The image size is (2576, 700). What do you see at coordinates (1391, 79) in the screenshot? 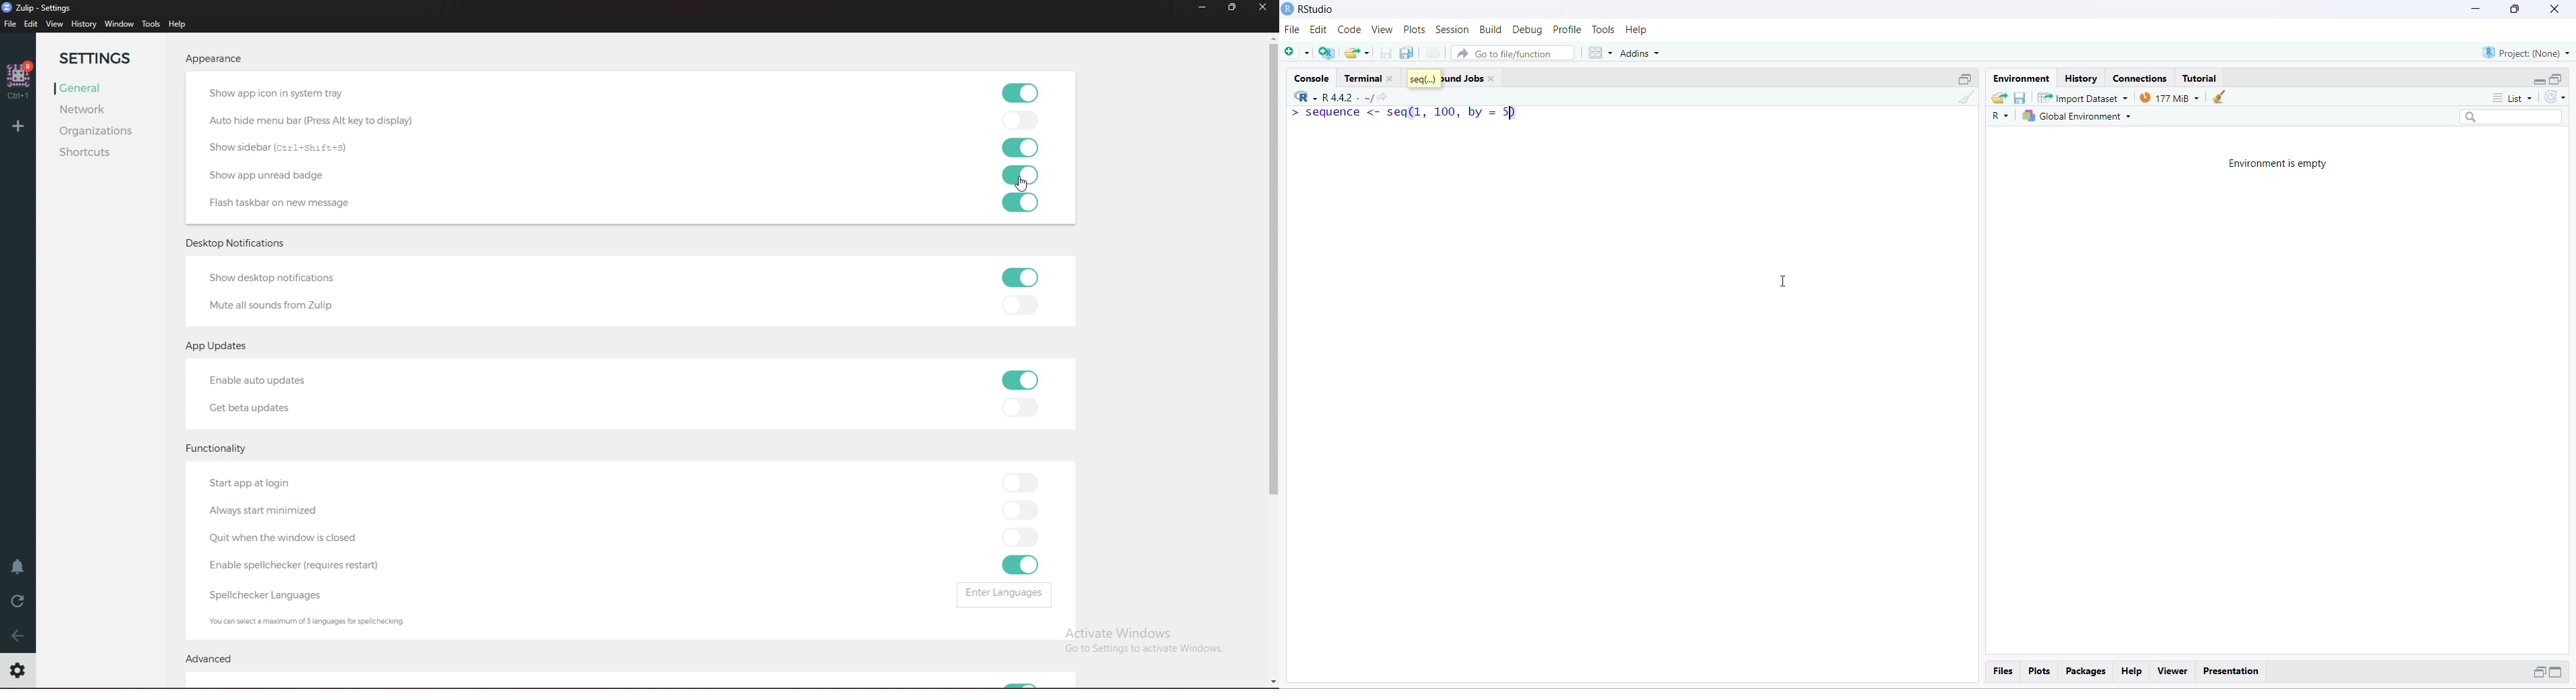
I see `close` at bounding box center [1391, 79].